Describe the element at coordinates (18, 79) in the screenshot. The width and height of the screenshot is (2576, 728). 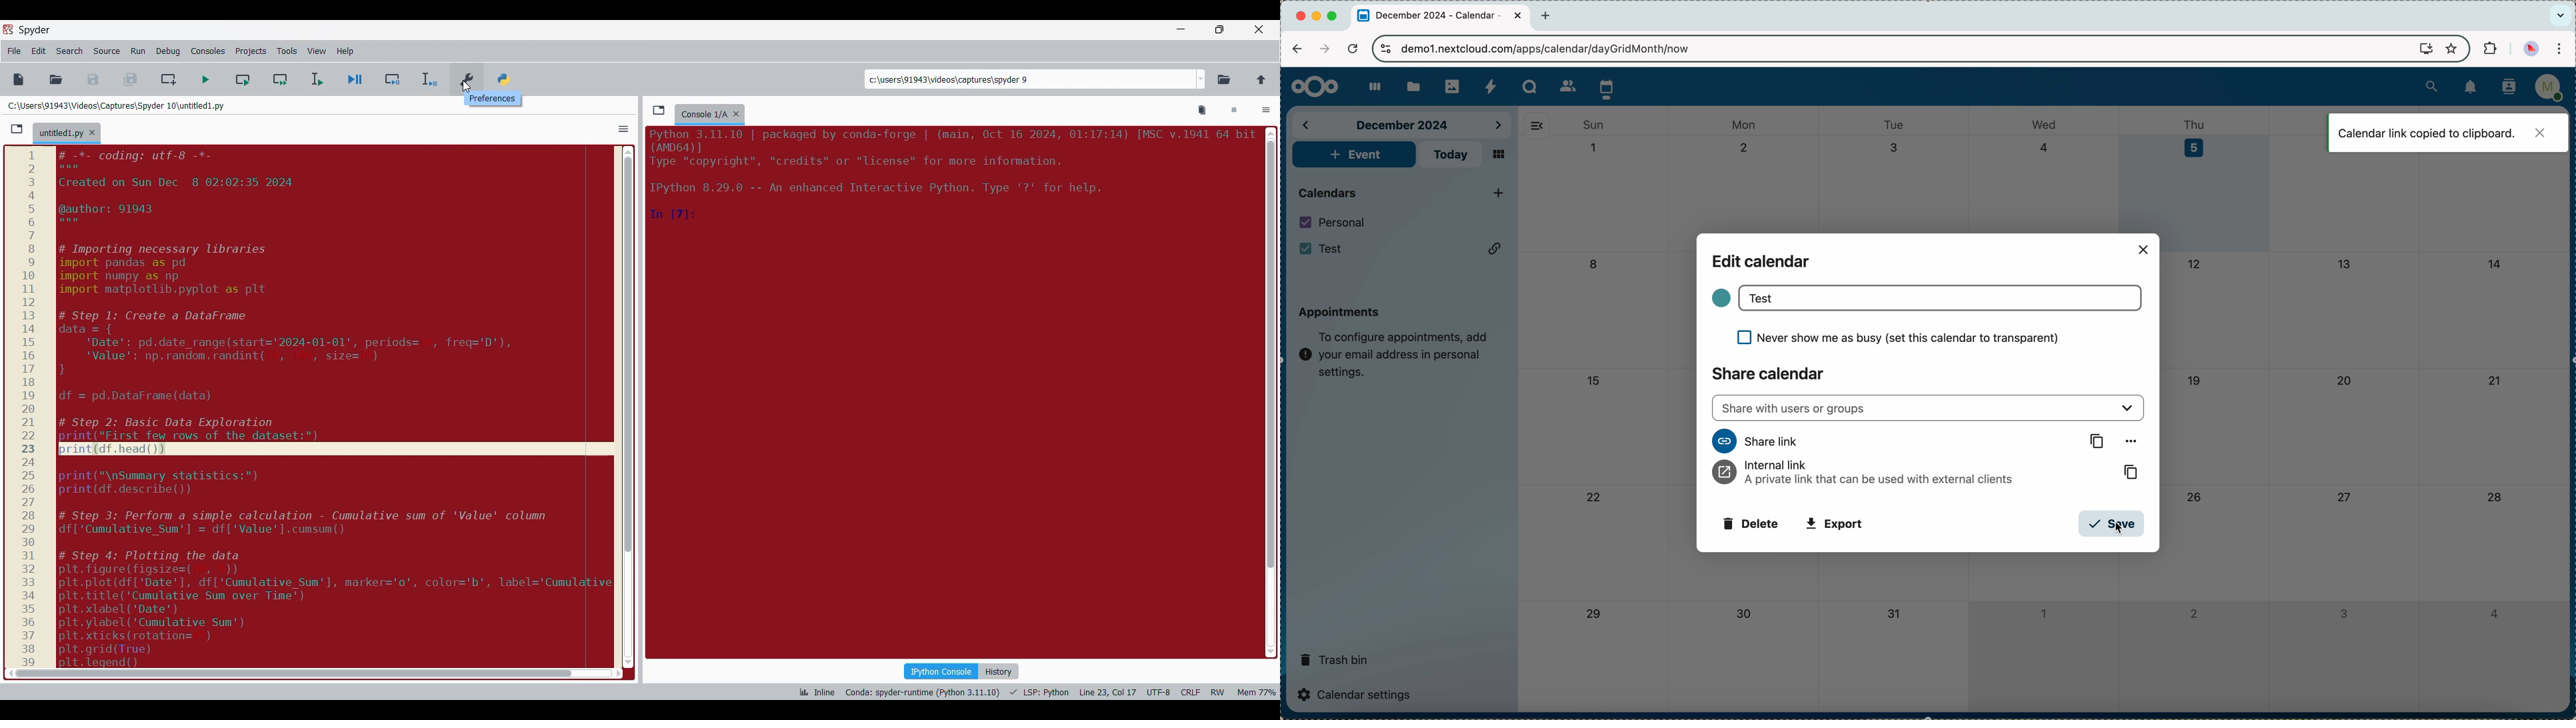
I see `New file` at that location.